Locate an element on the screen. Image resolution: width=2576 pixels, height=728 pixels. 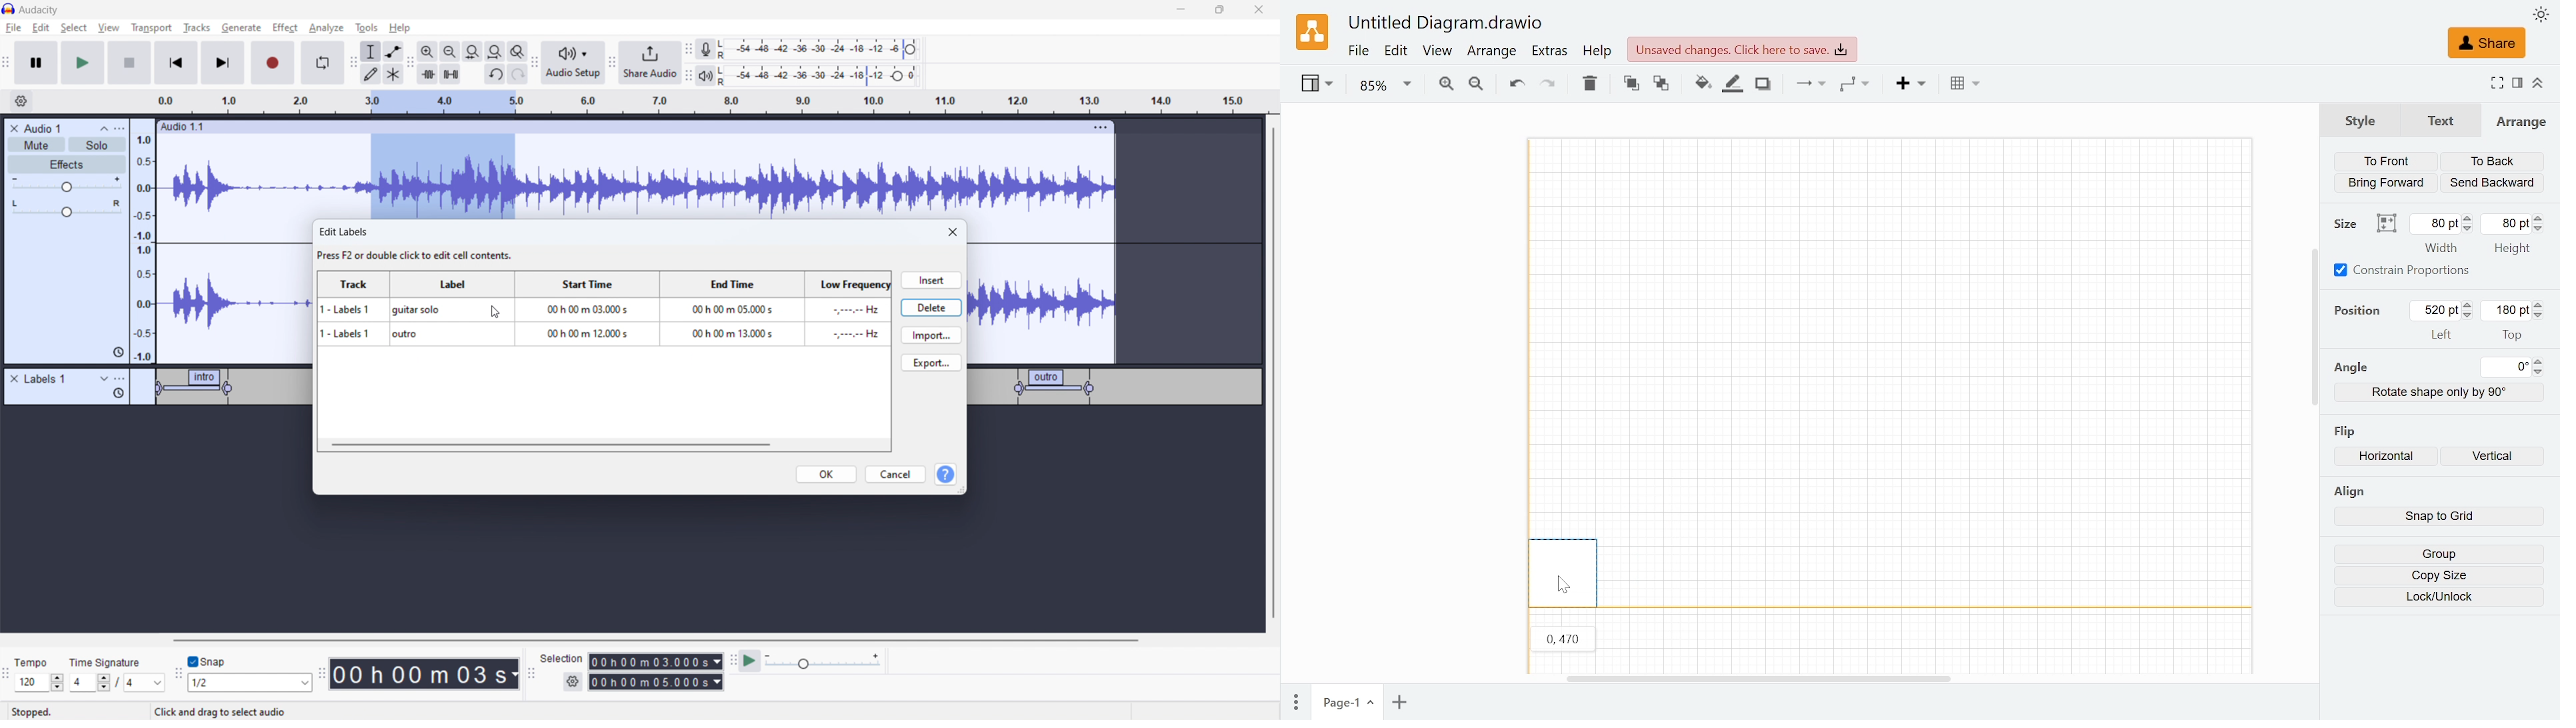
transport is located at coordinates (151, 27).